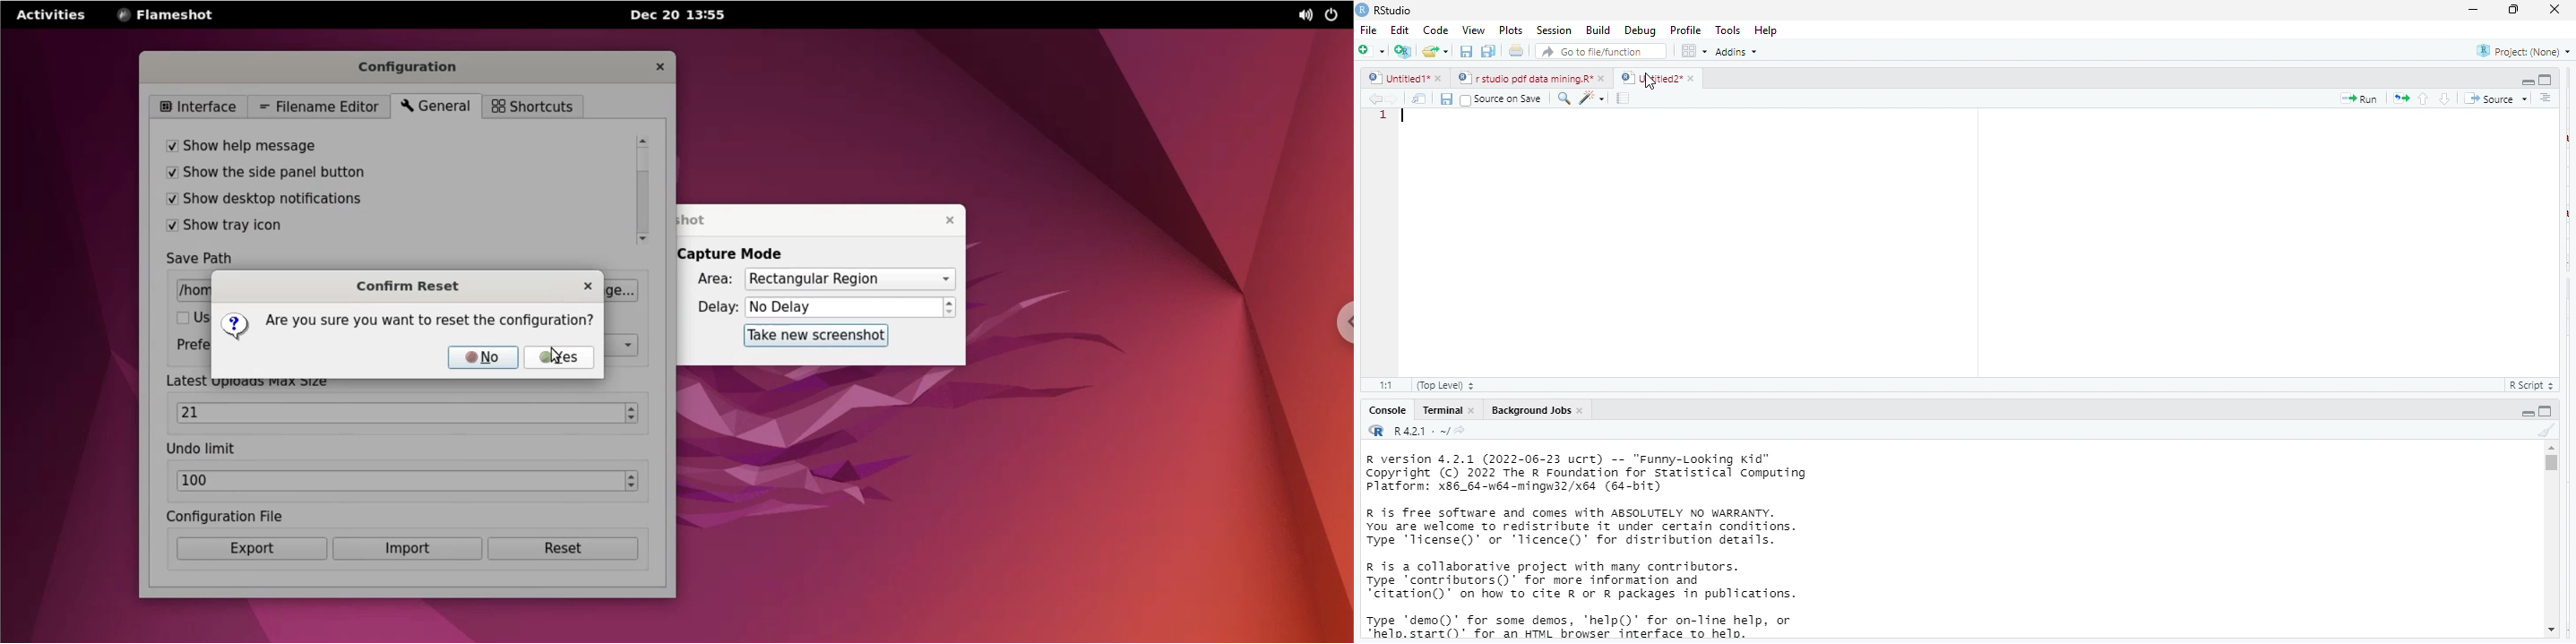 This screenshot has height=644, width=2576. I want to click on hide console, so click(2546, 410).